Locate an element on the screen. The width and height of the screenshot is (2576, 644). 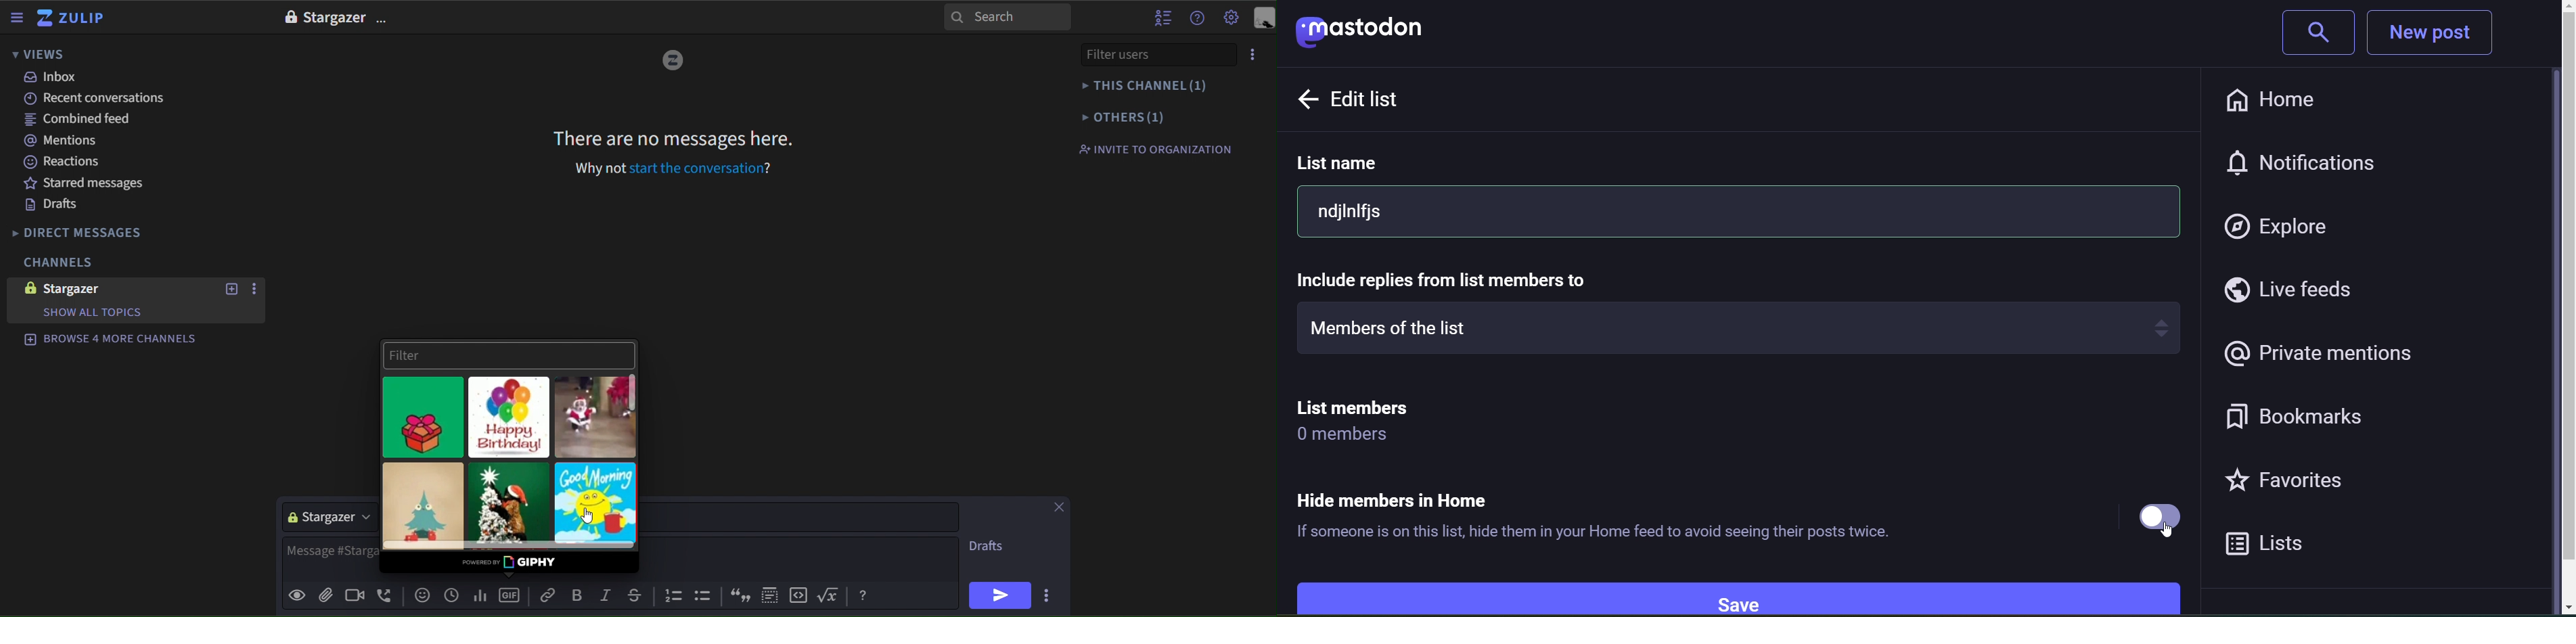
message #Stargazer is located at coordinates (329, 552).